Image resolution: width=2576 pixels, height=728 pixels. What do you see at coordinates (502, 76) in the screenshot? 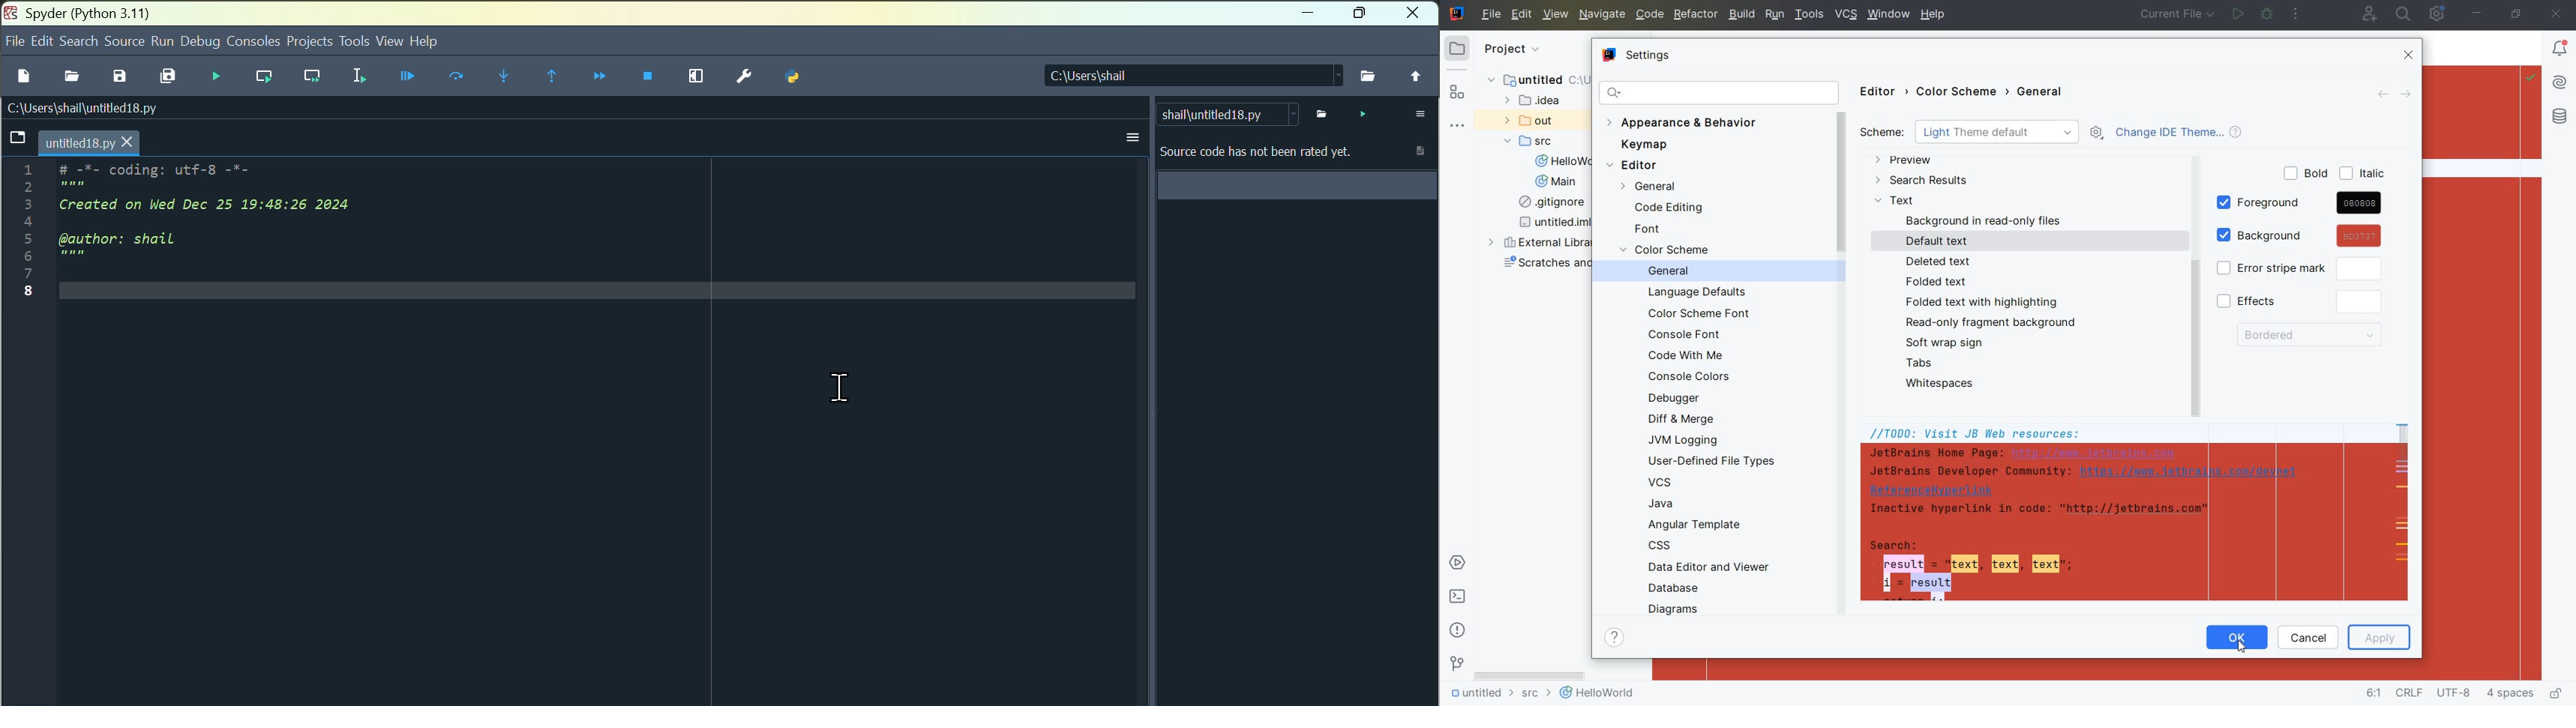
I see `Run into current page` at bounding box center [502, 76].